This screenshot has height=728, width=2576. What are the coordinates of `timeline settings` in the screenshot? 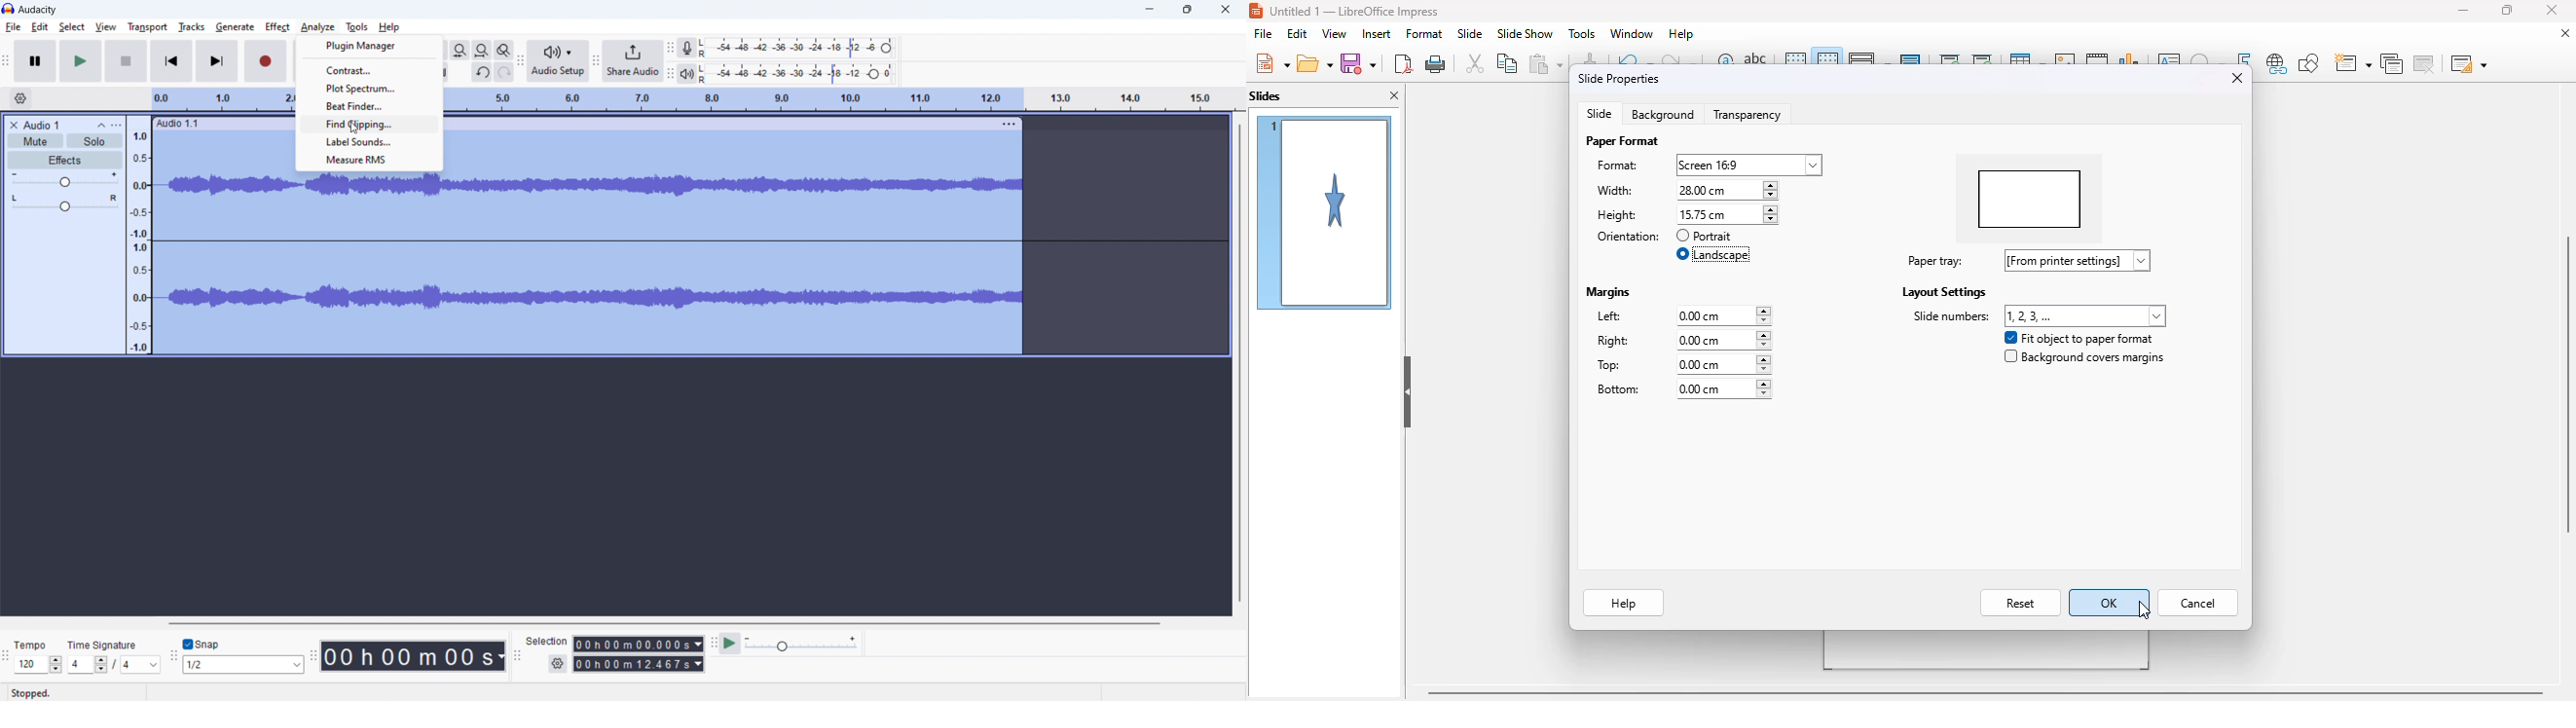 It's located at (21, 98).